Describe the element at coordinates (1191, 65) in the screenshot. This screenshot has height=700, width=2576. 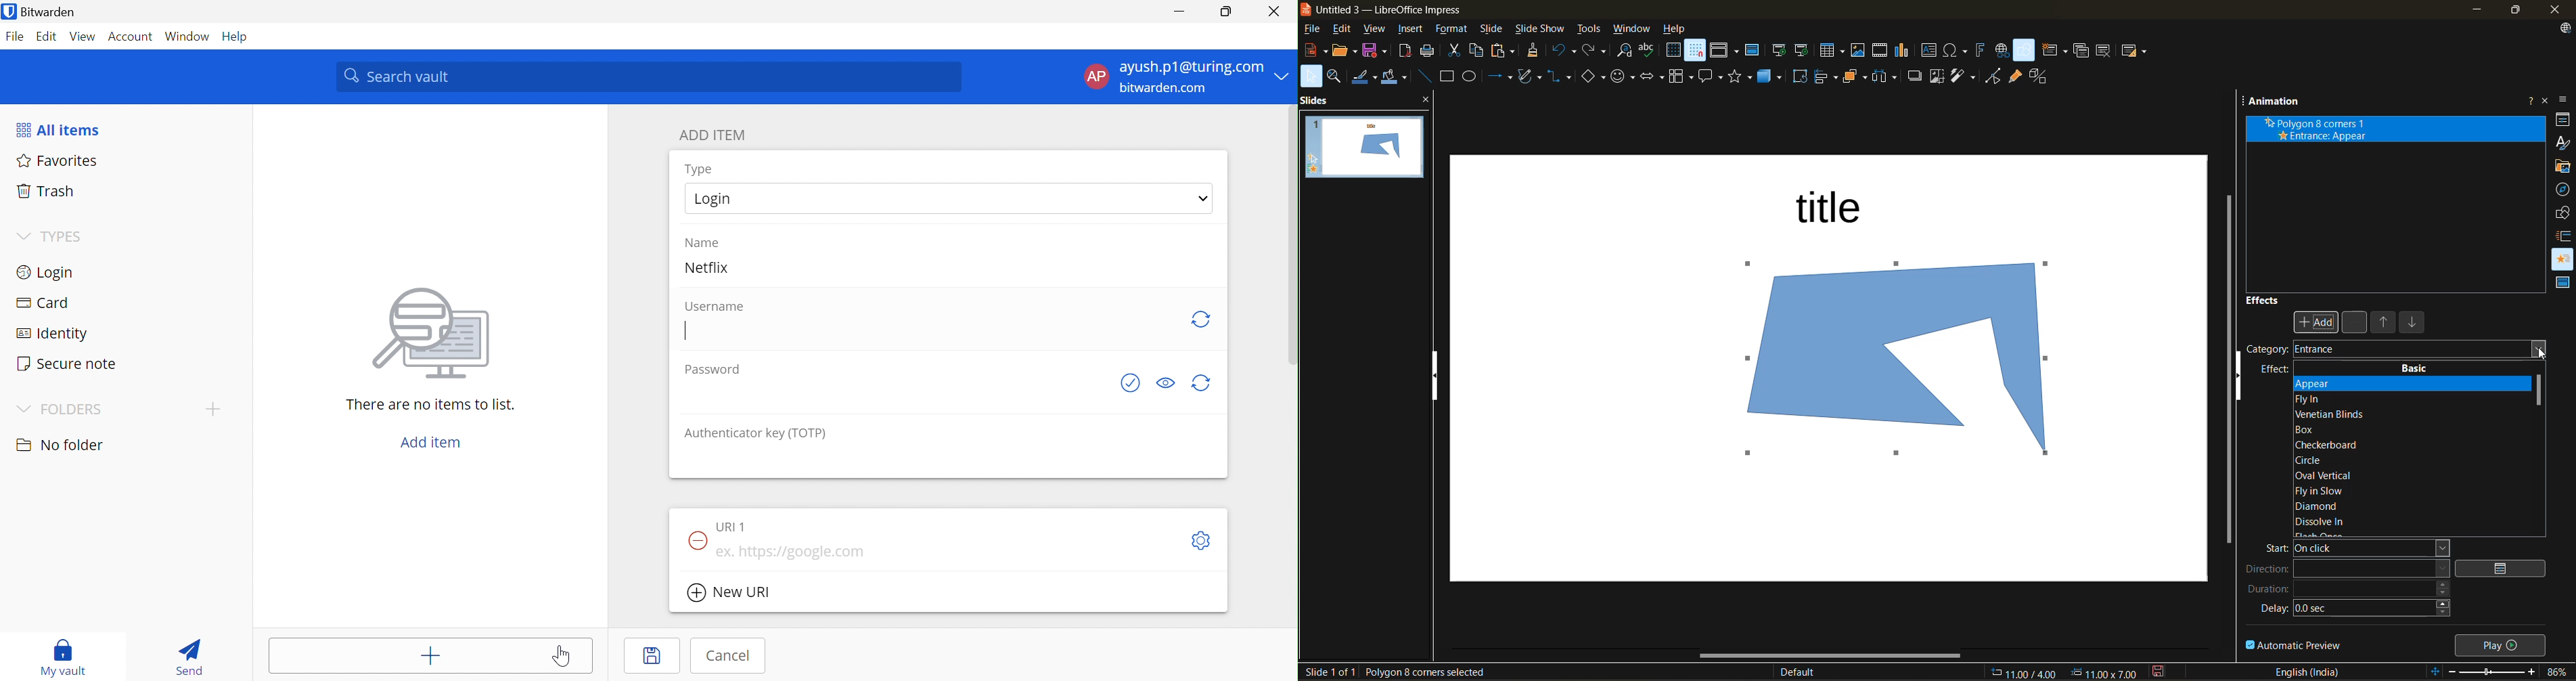
I see `ayush.p1@turing.com` at that location.